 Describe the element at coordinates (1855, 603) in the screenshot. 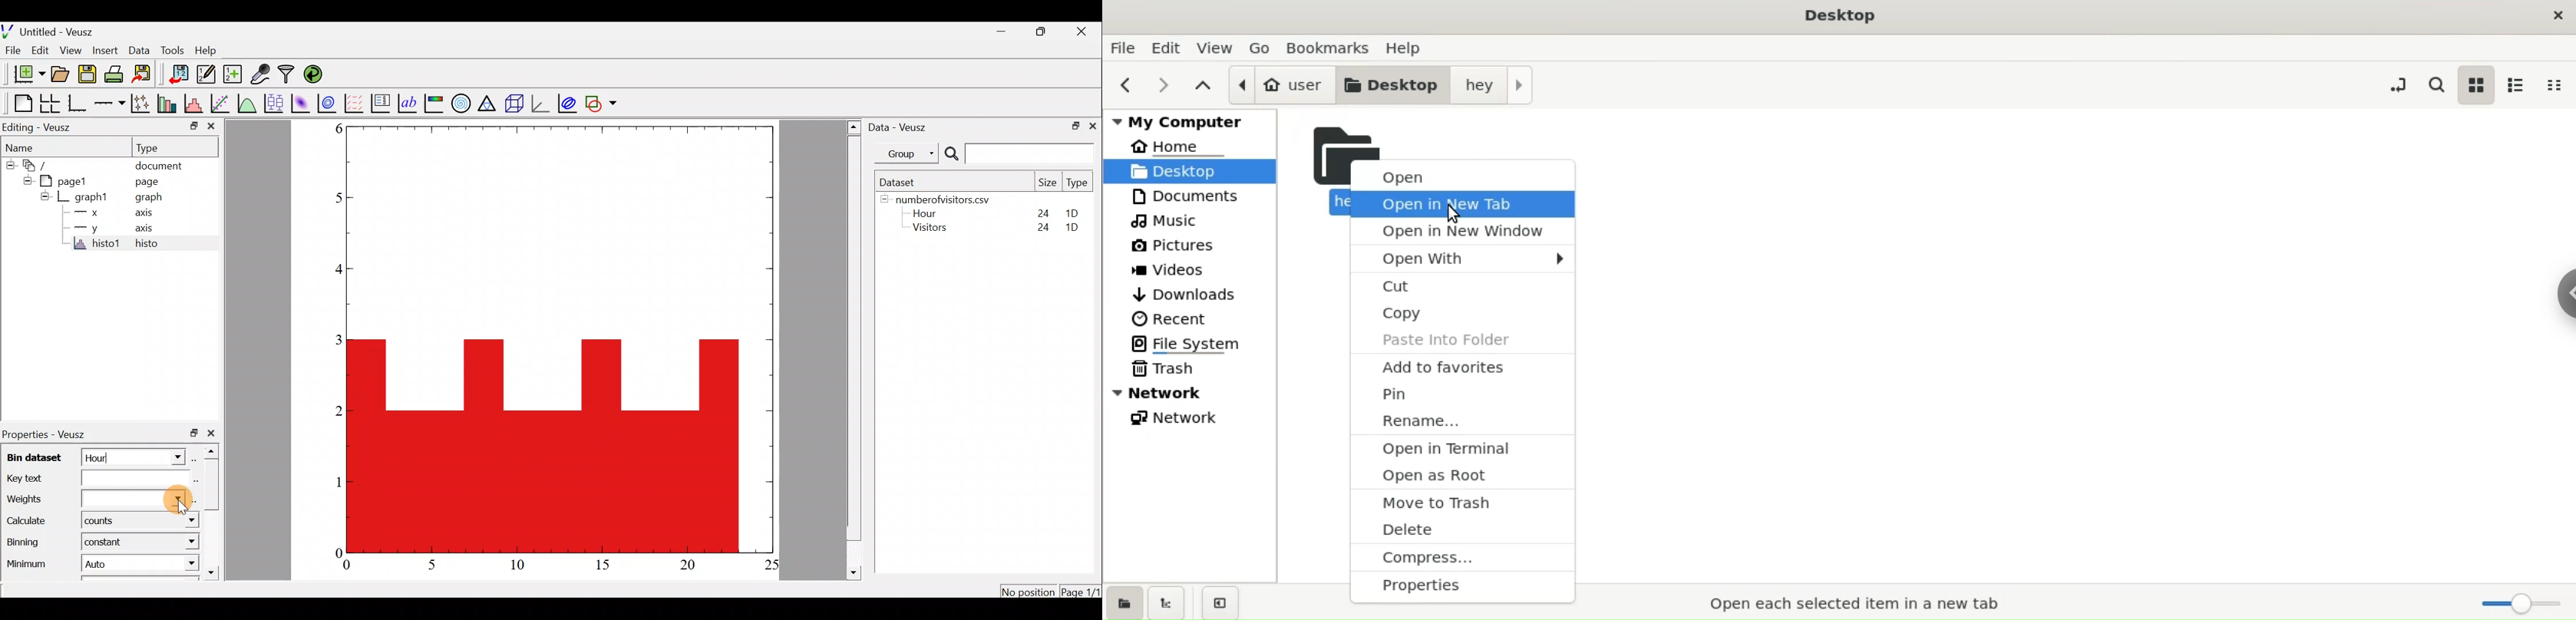

I see `open selected item in new tab` at that location.